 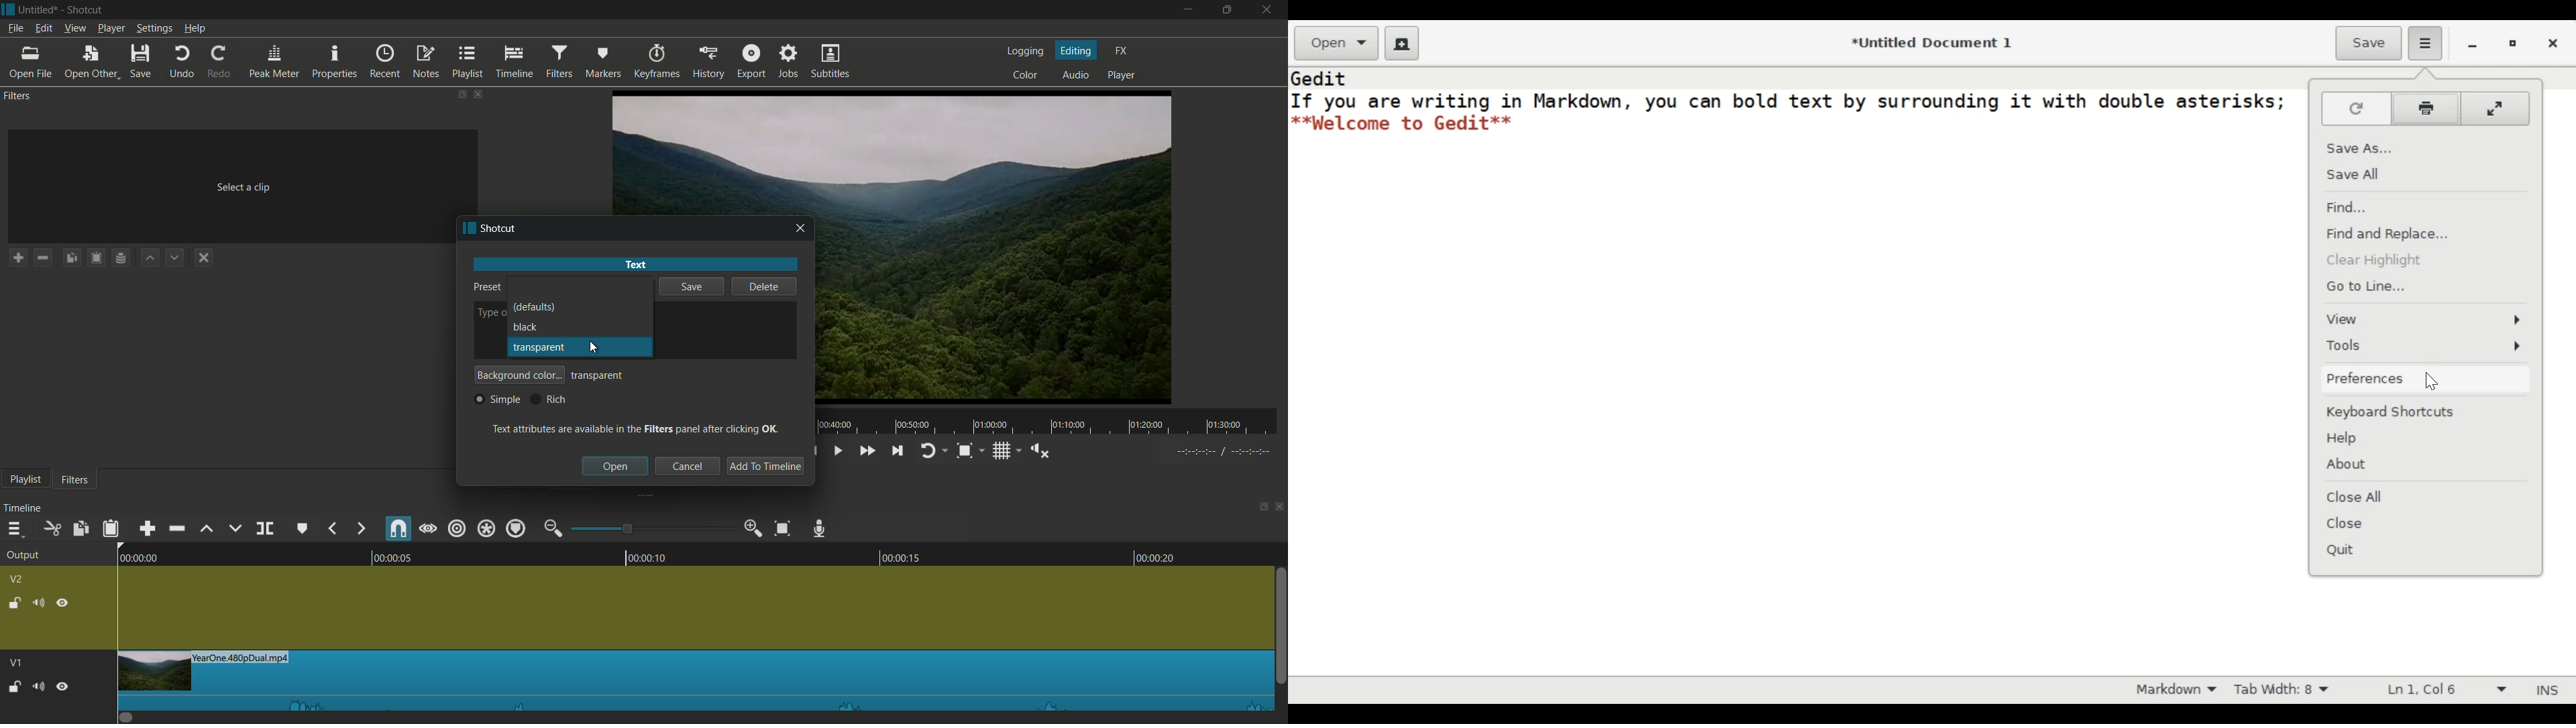 What do you see at coordinates (23, 509) in the screenshot?
I see `timeline` at bounding box center [23, 509].